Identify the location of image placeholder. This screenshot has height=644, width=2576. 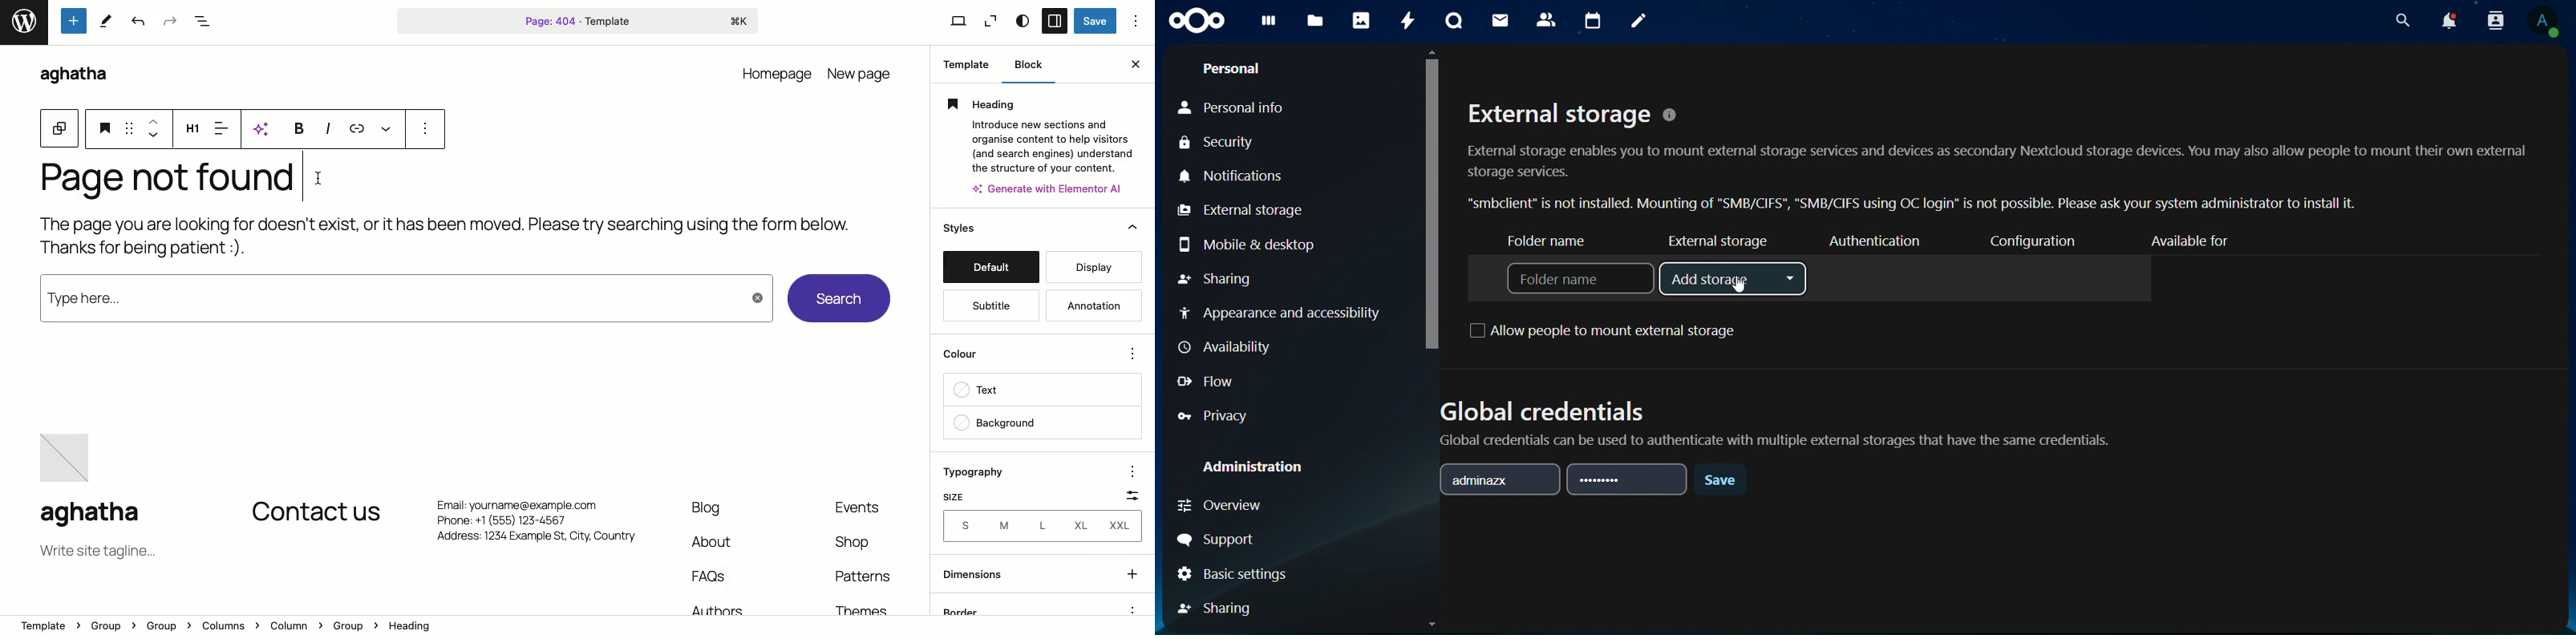
(69, 459).